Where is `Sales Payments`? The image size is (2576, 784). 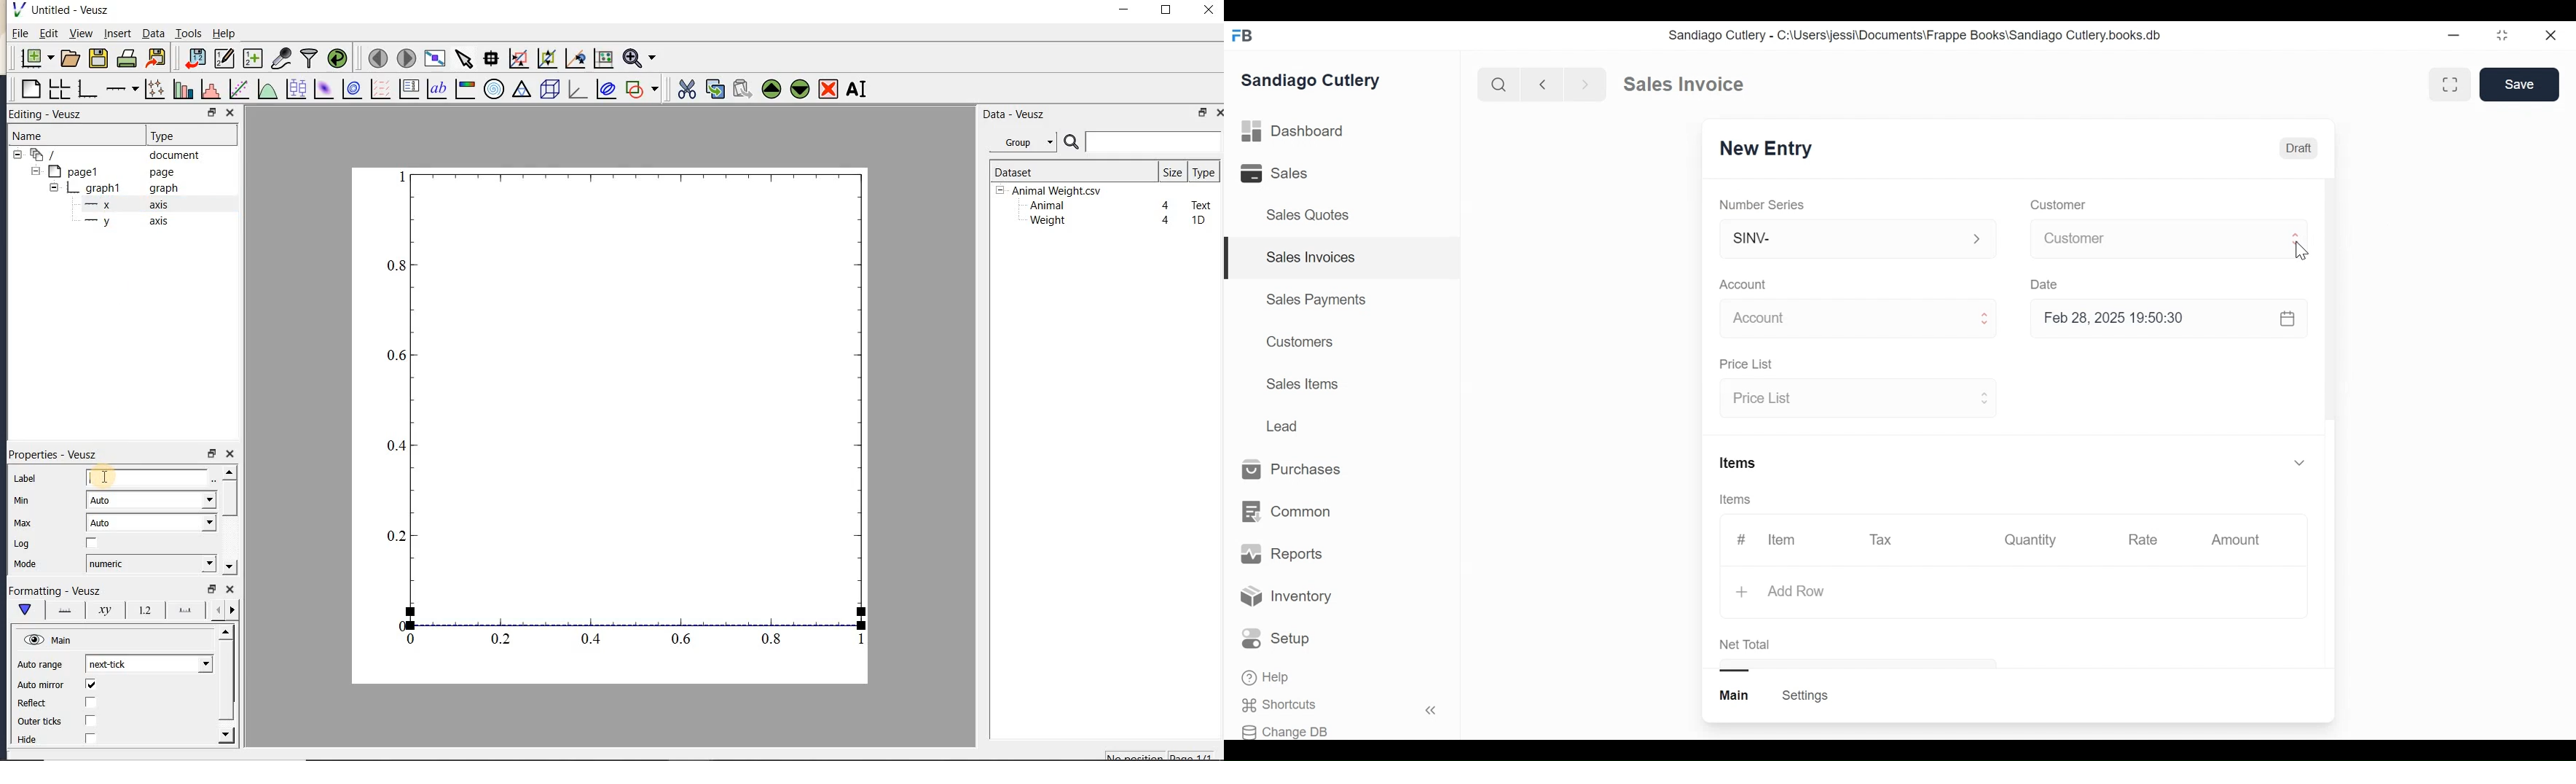 Sales Payments is located at coordinates (1315, 299).